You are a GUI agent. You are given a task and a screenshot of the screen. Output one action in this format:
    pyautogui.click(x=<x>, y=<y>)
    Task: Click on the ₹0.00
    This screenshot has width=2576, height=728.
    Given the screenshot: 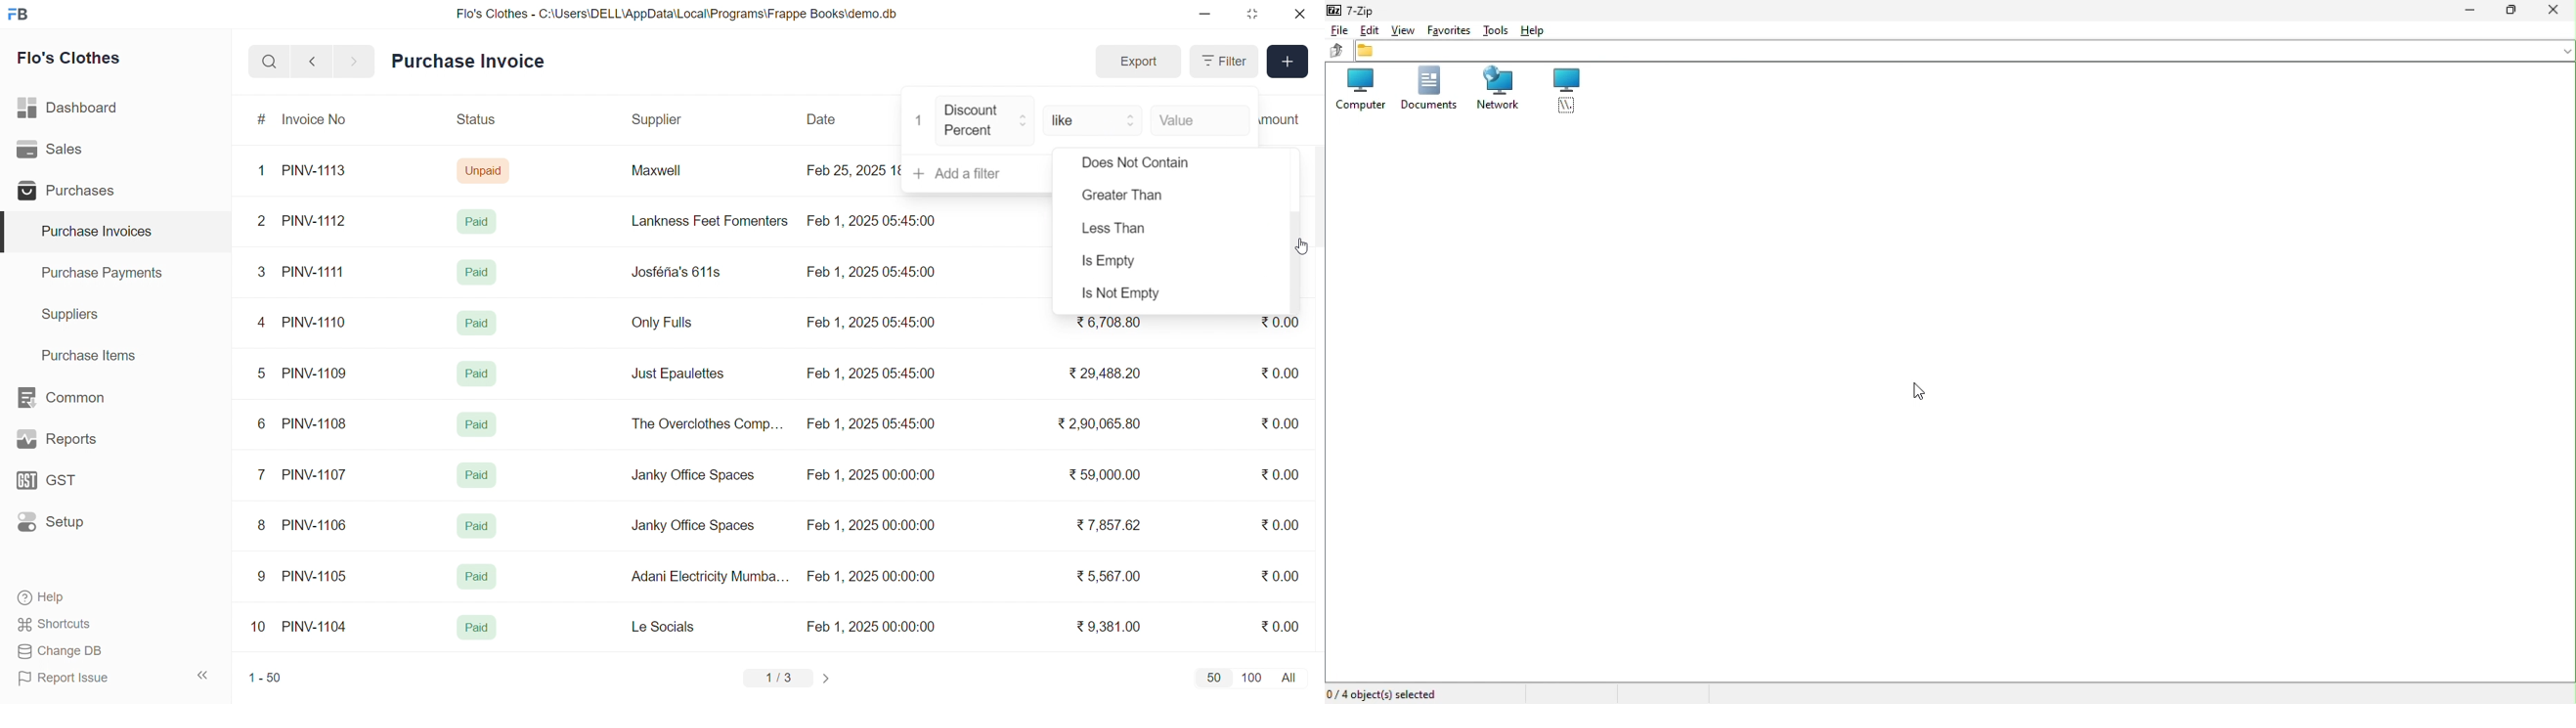 What is the action you would take?
    pyautogui.click(x=1280, y=525)
    